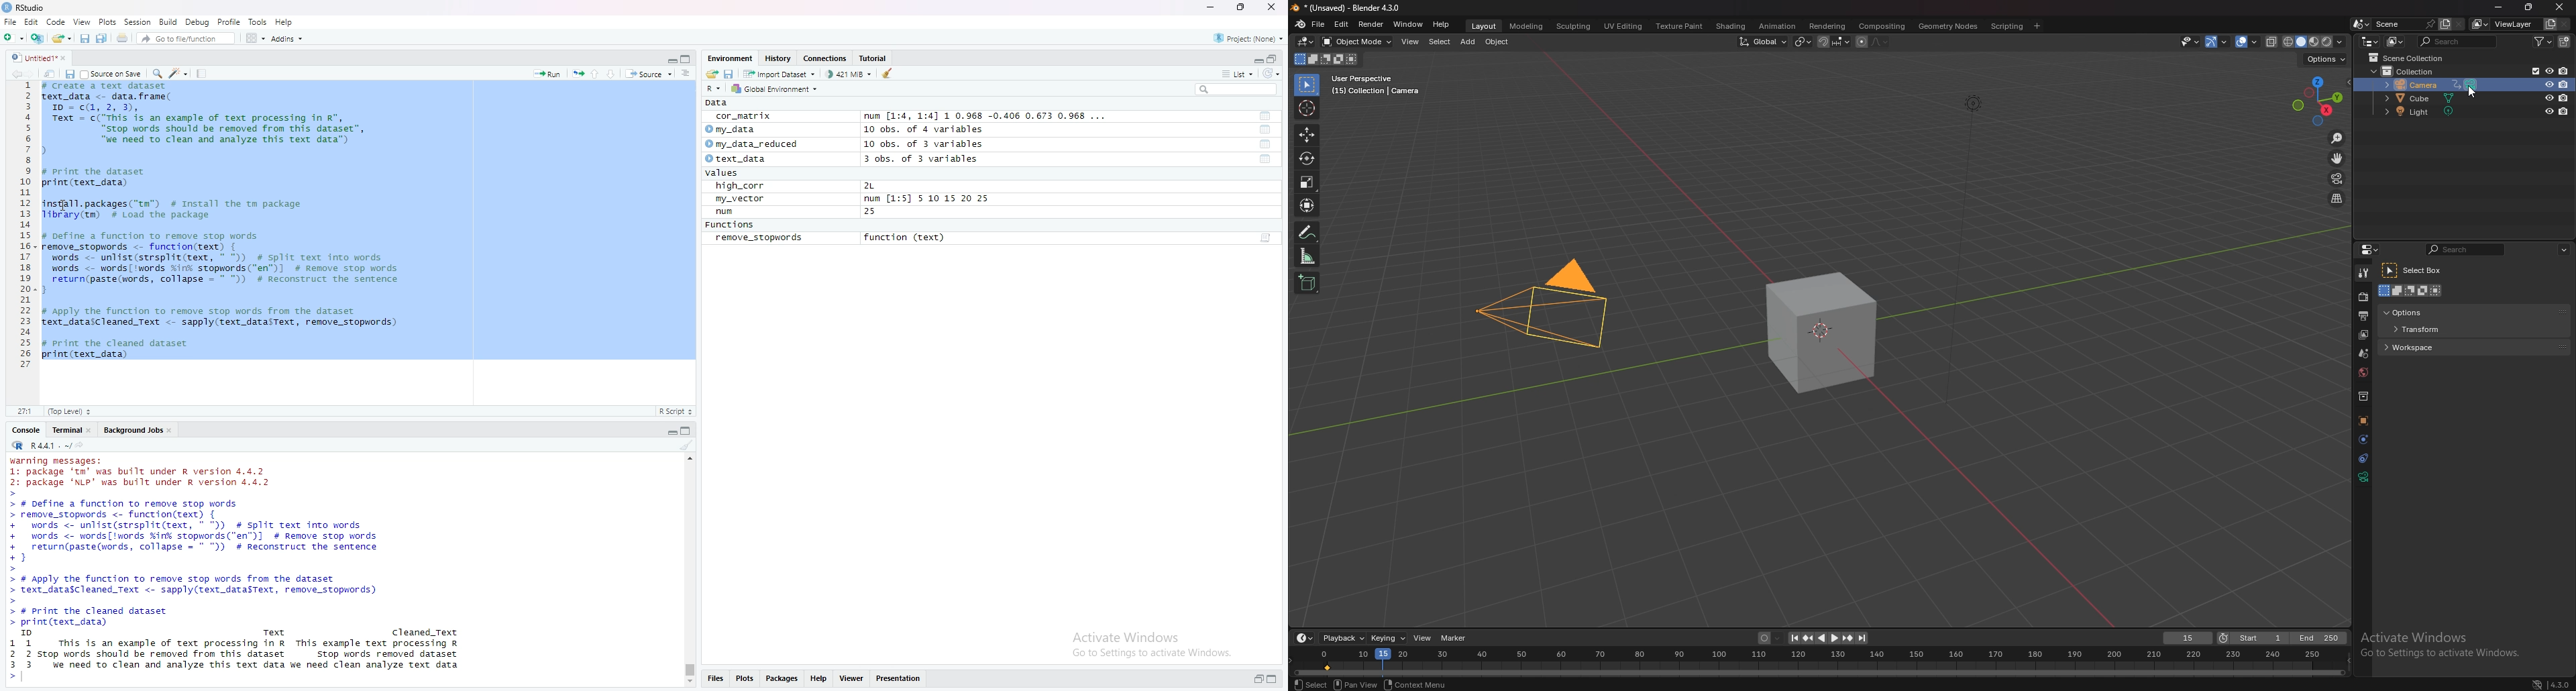  I want to click on untitled1, so click(41, 57).